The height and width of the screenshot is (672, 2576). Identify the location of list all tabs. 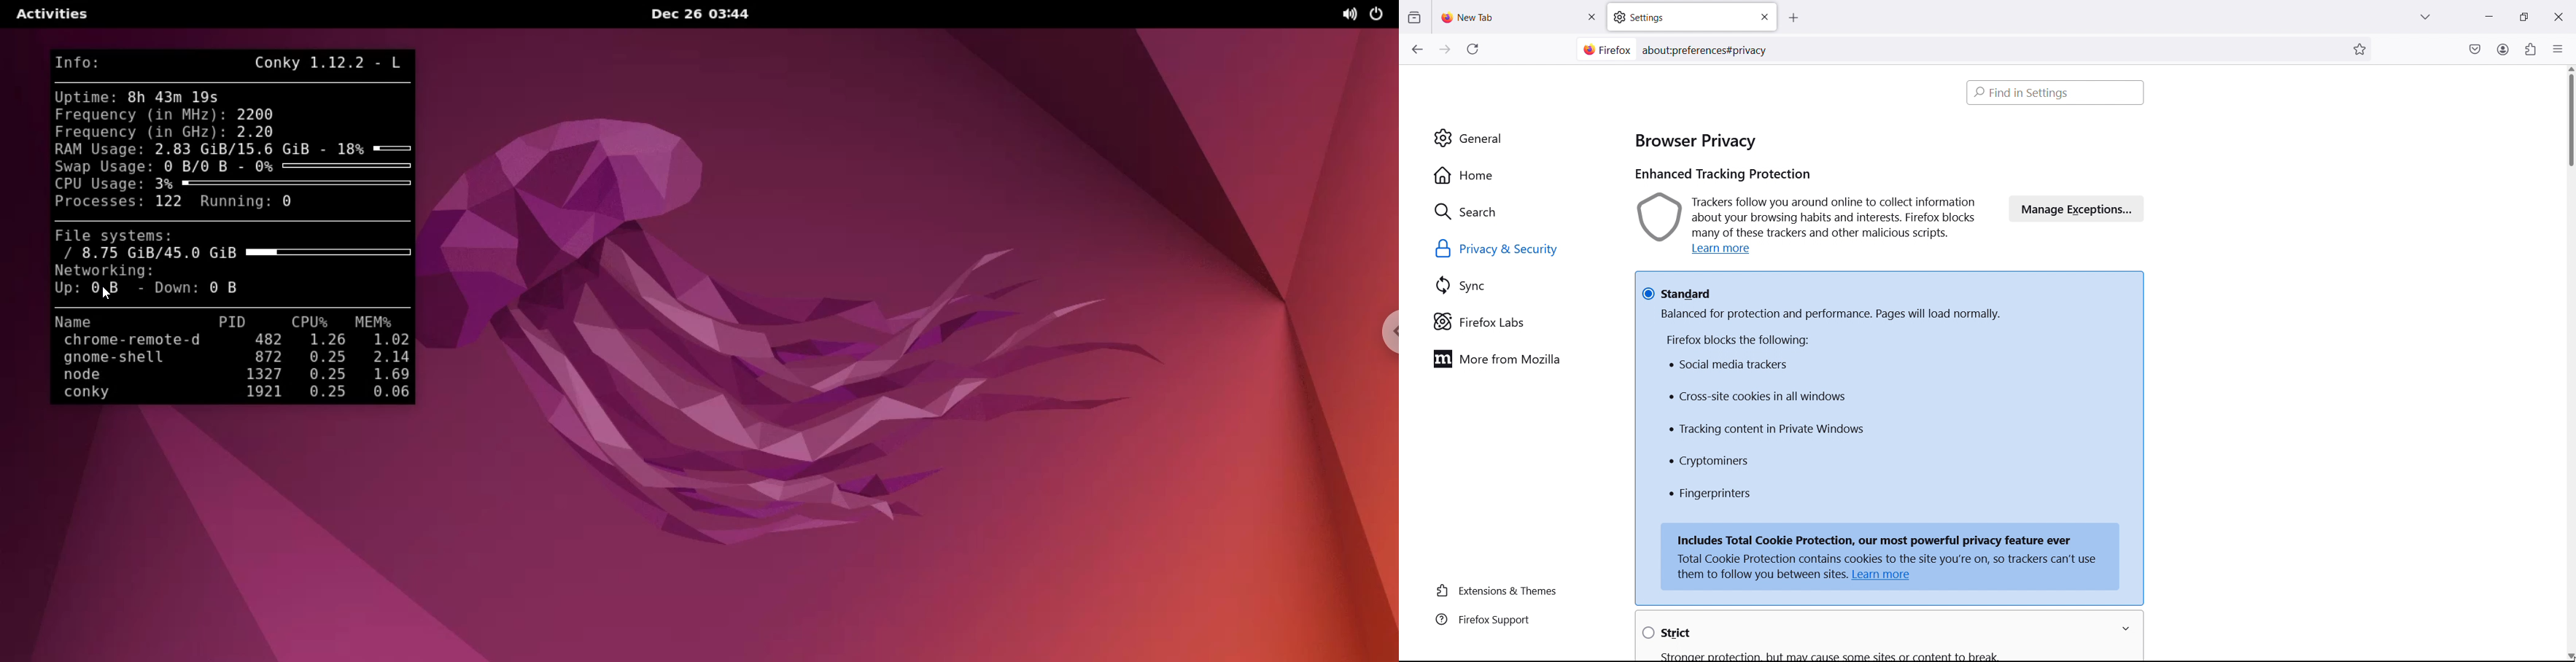
(2425, 15).